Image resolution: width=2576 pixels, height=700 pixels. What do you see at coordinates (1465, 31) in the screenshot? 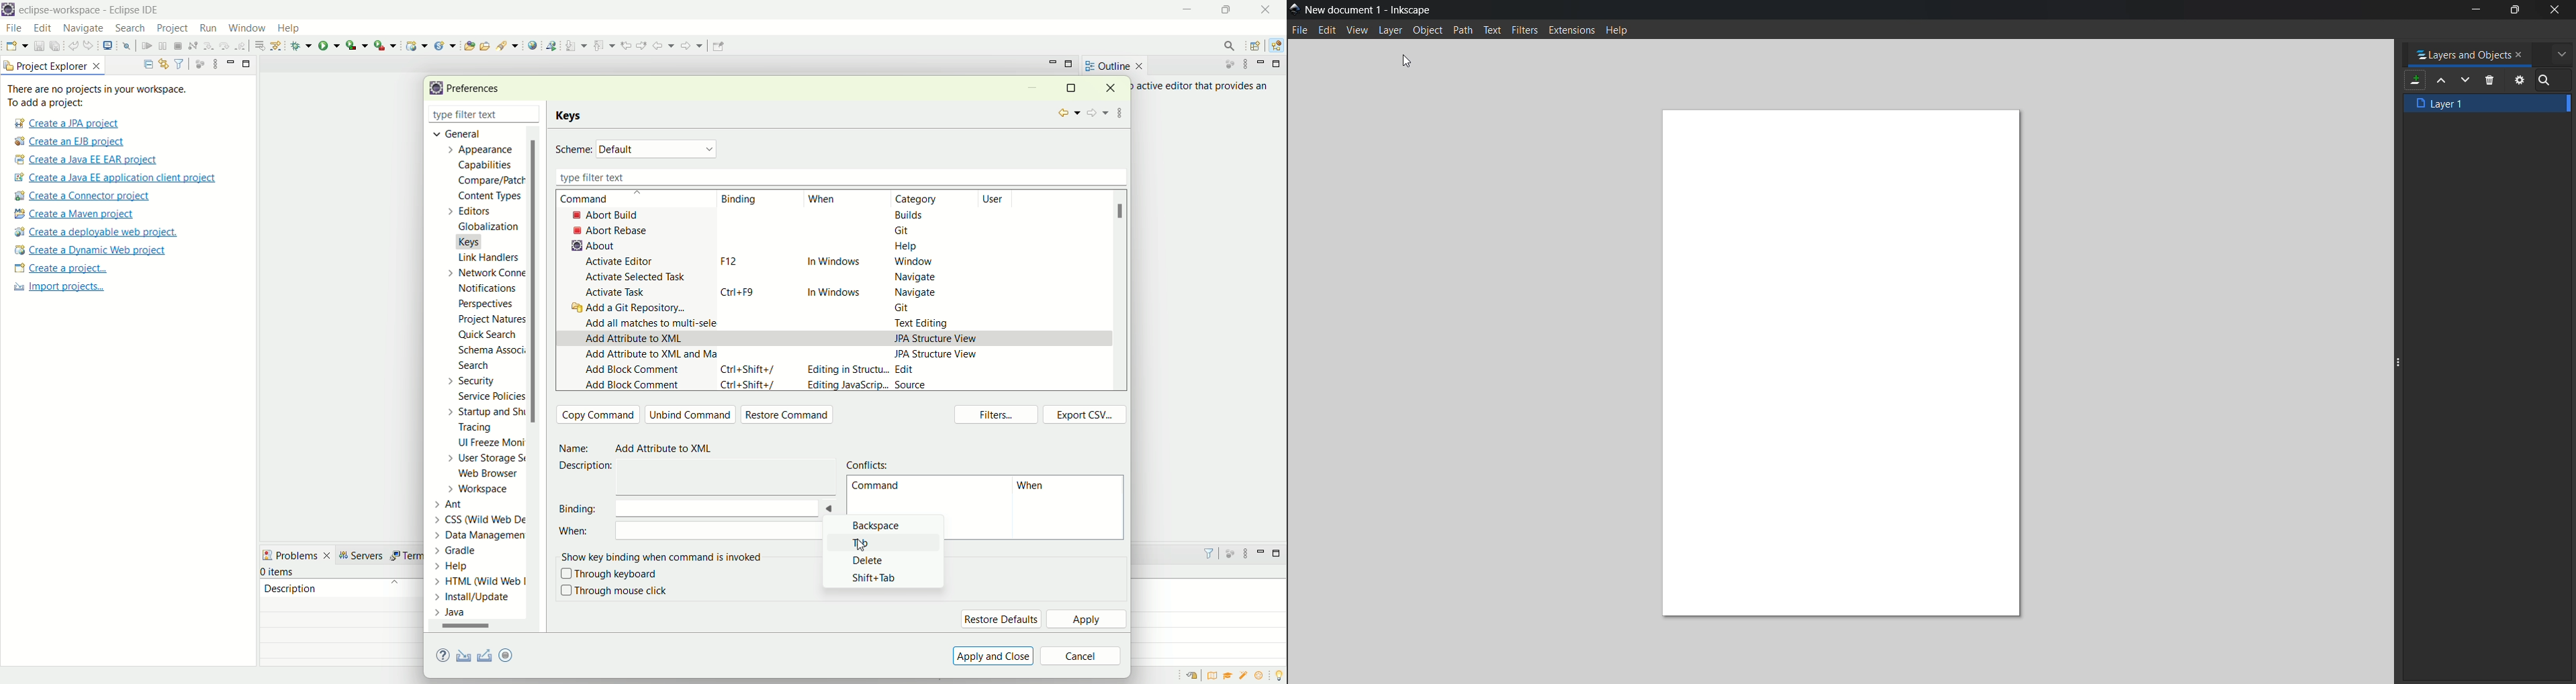
I see `path` at bounding box center [1465, 31].